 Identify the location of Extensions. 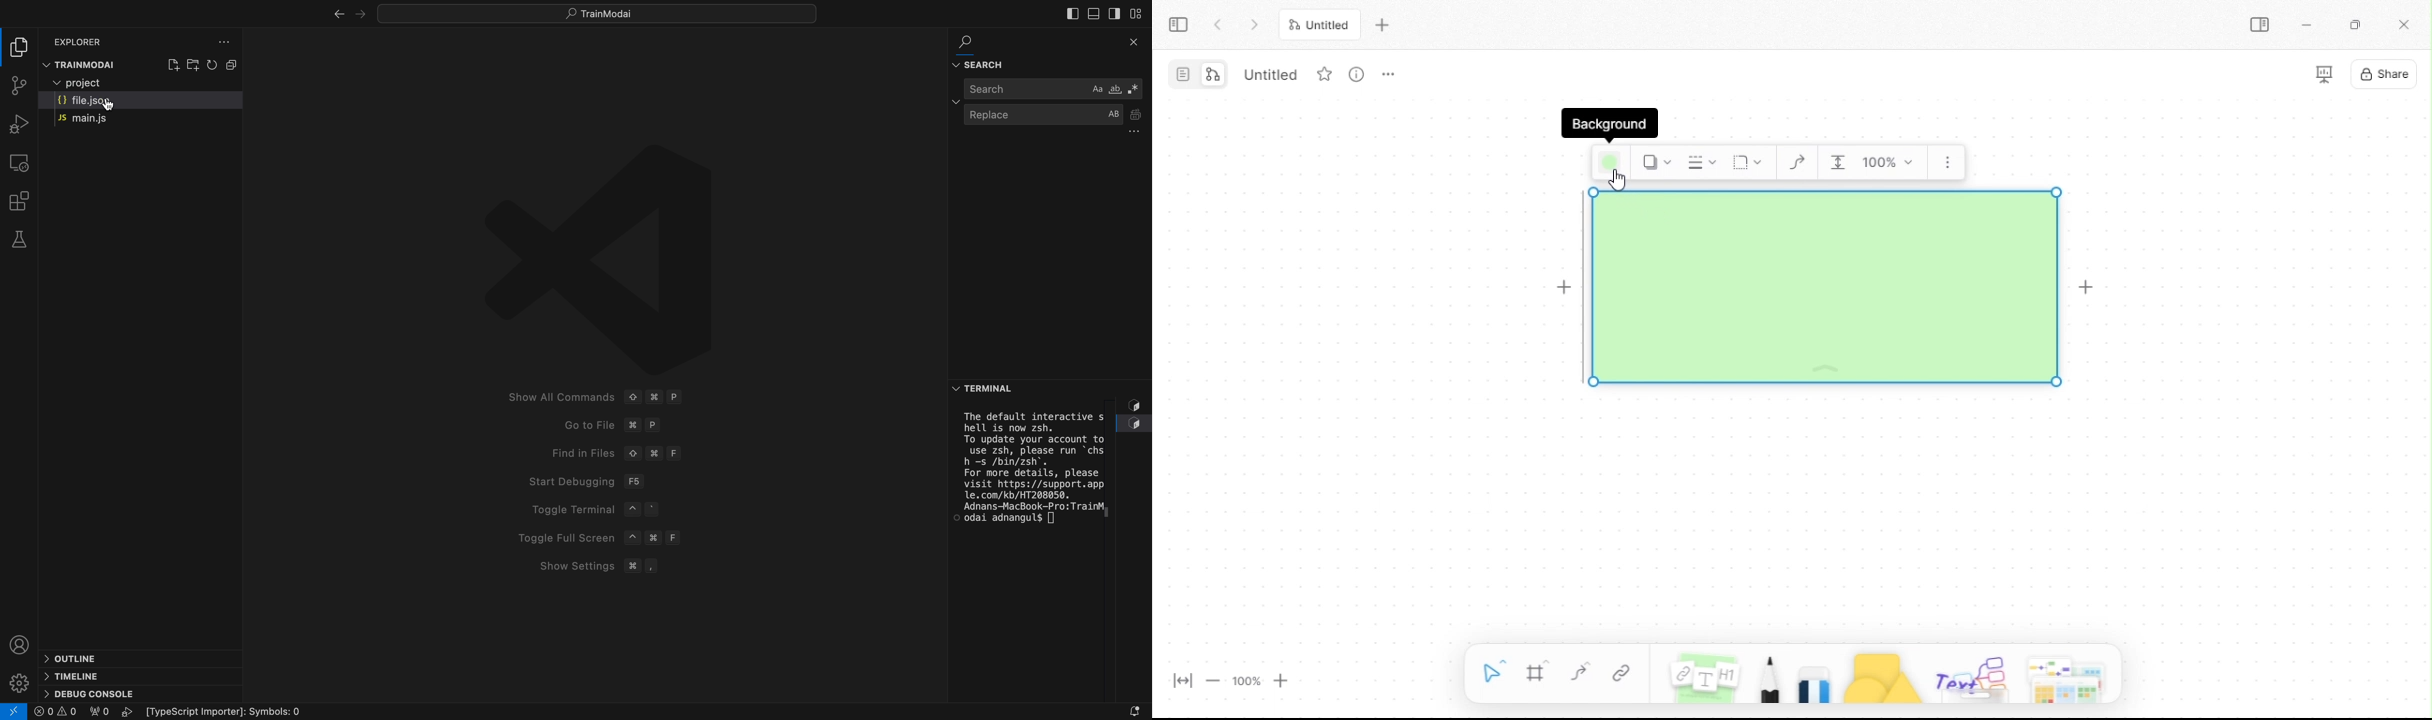
(21, 200).